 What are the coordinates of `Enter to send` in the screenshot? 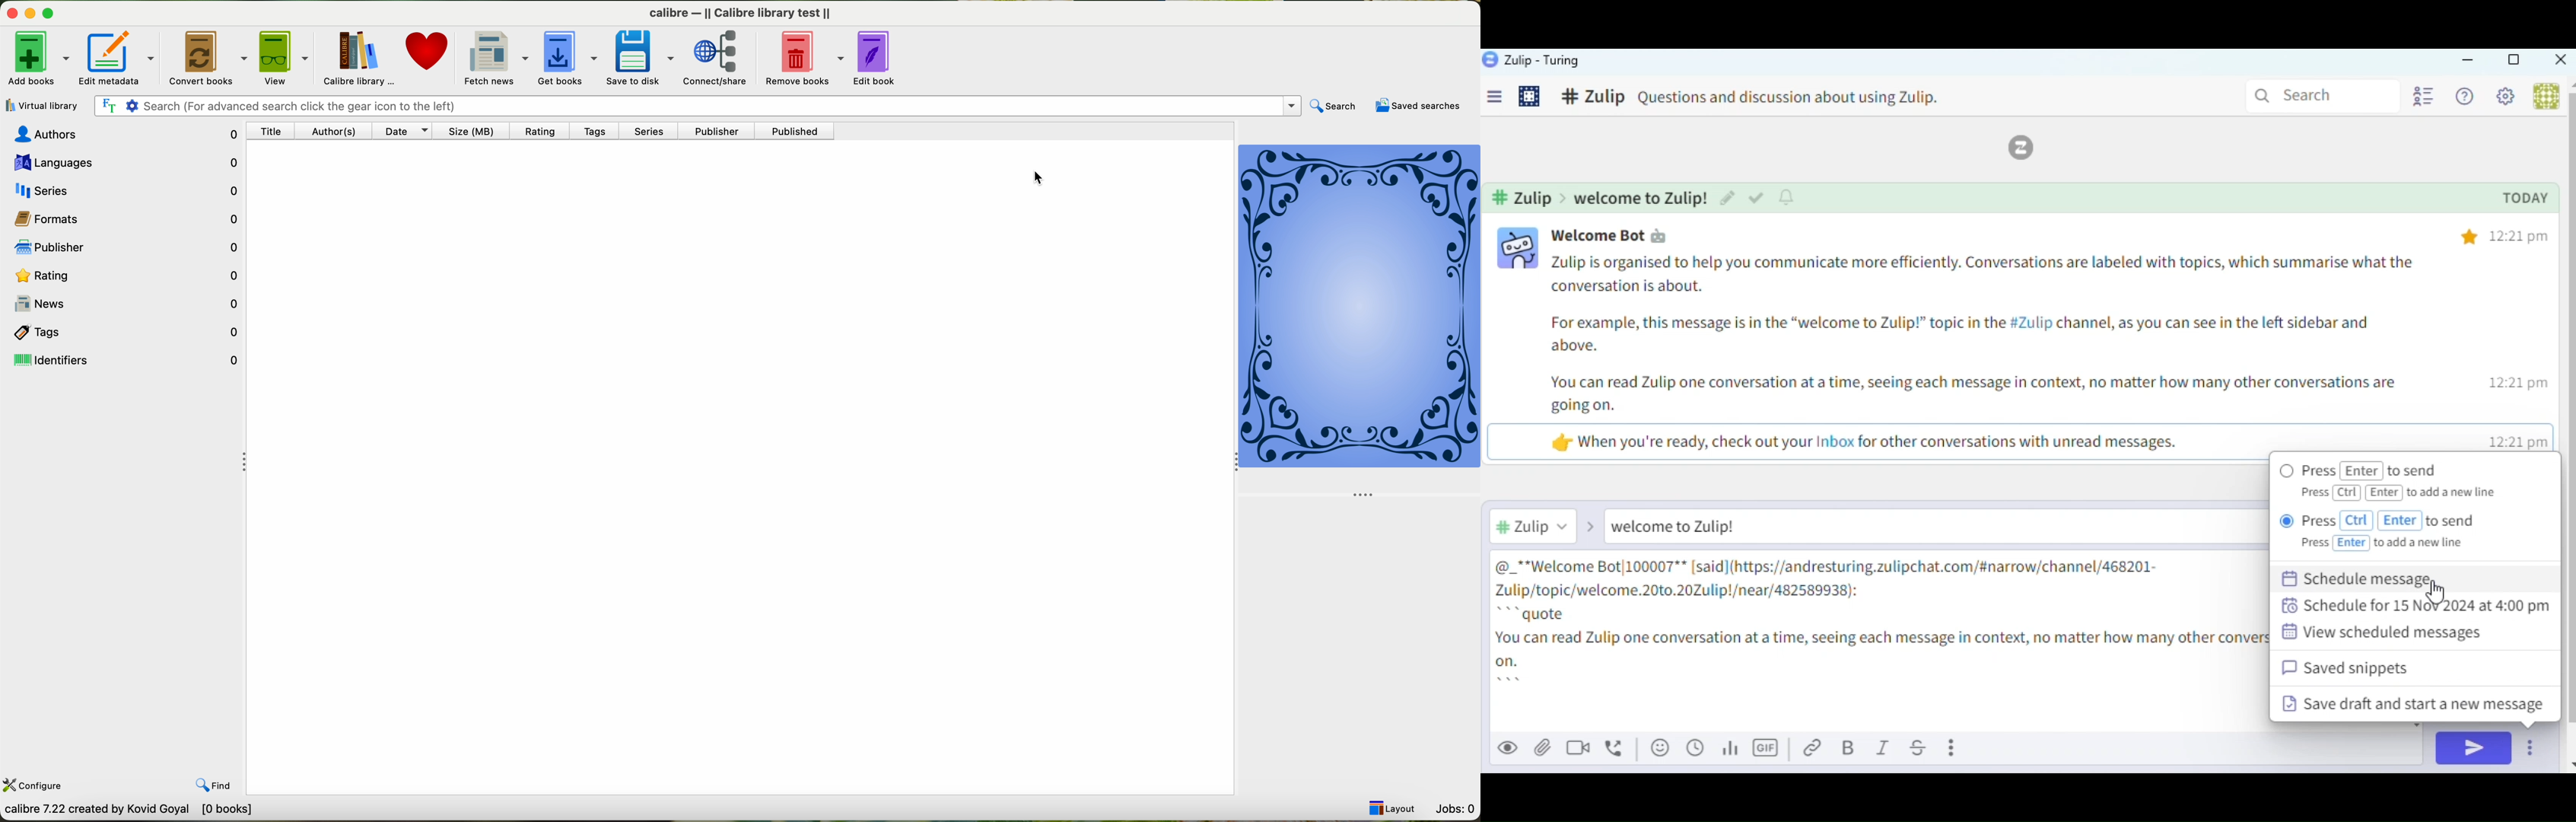 It's located at (2384, 471).